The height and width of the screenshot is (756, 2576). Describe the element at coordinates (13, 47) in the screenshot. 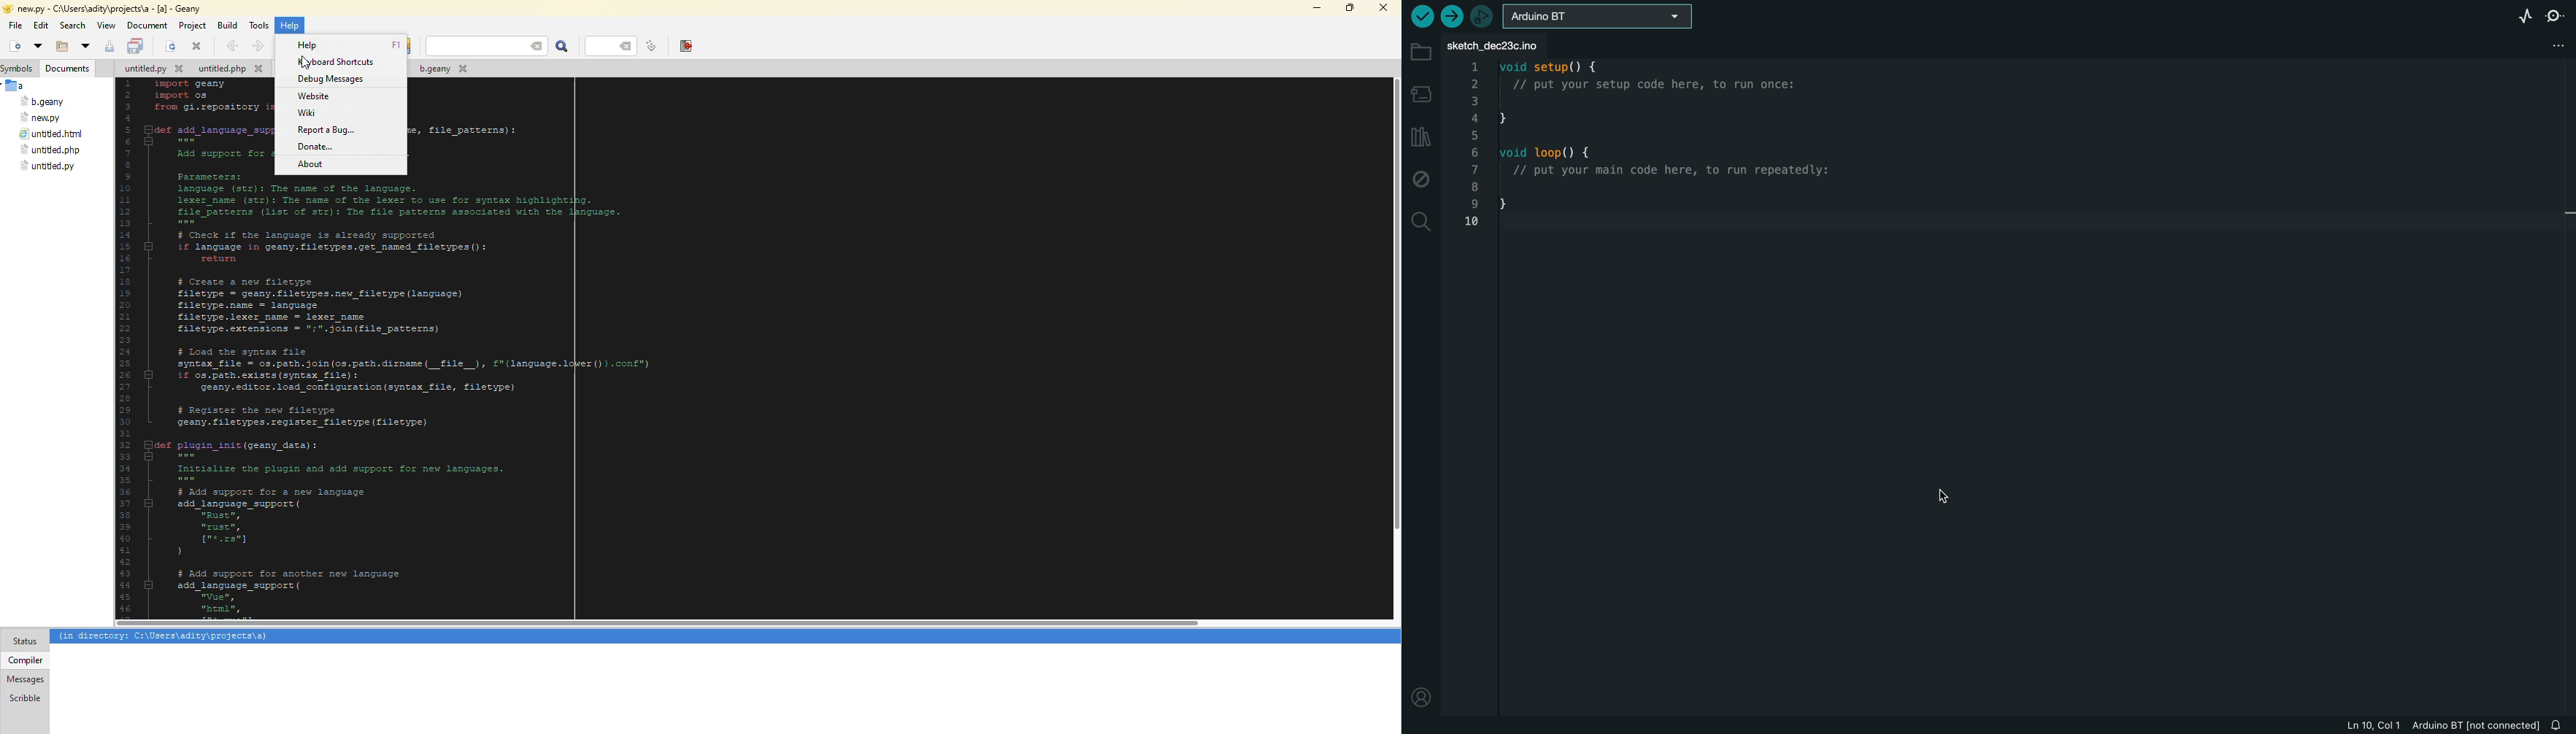

I see `new` at that location.